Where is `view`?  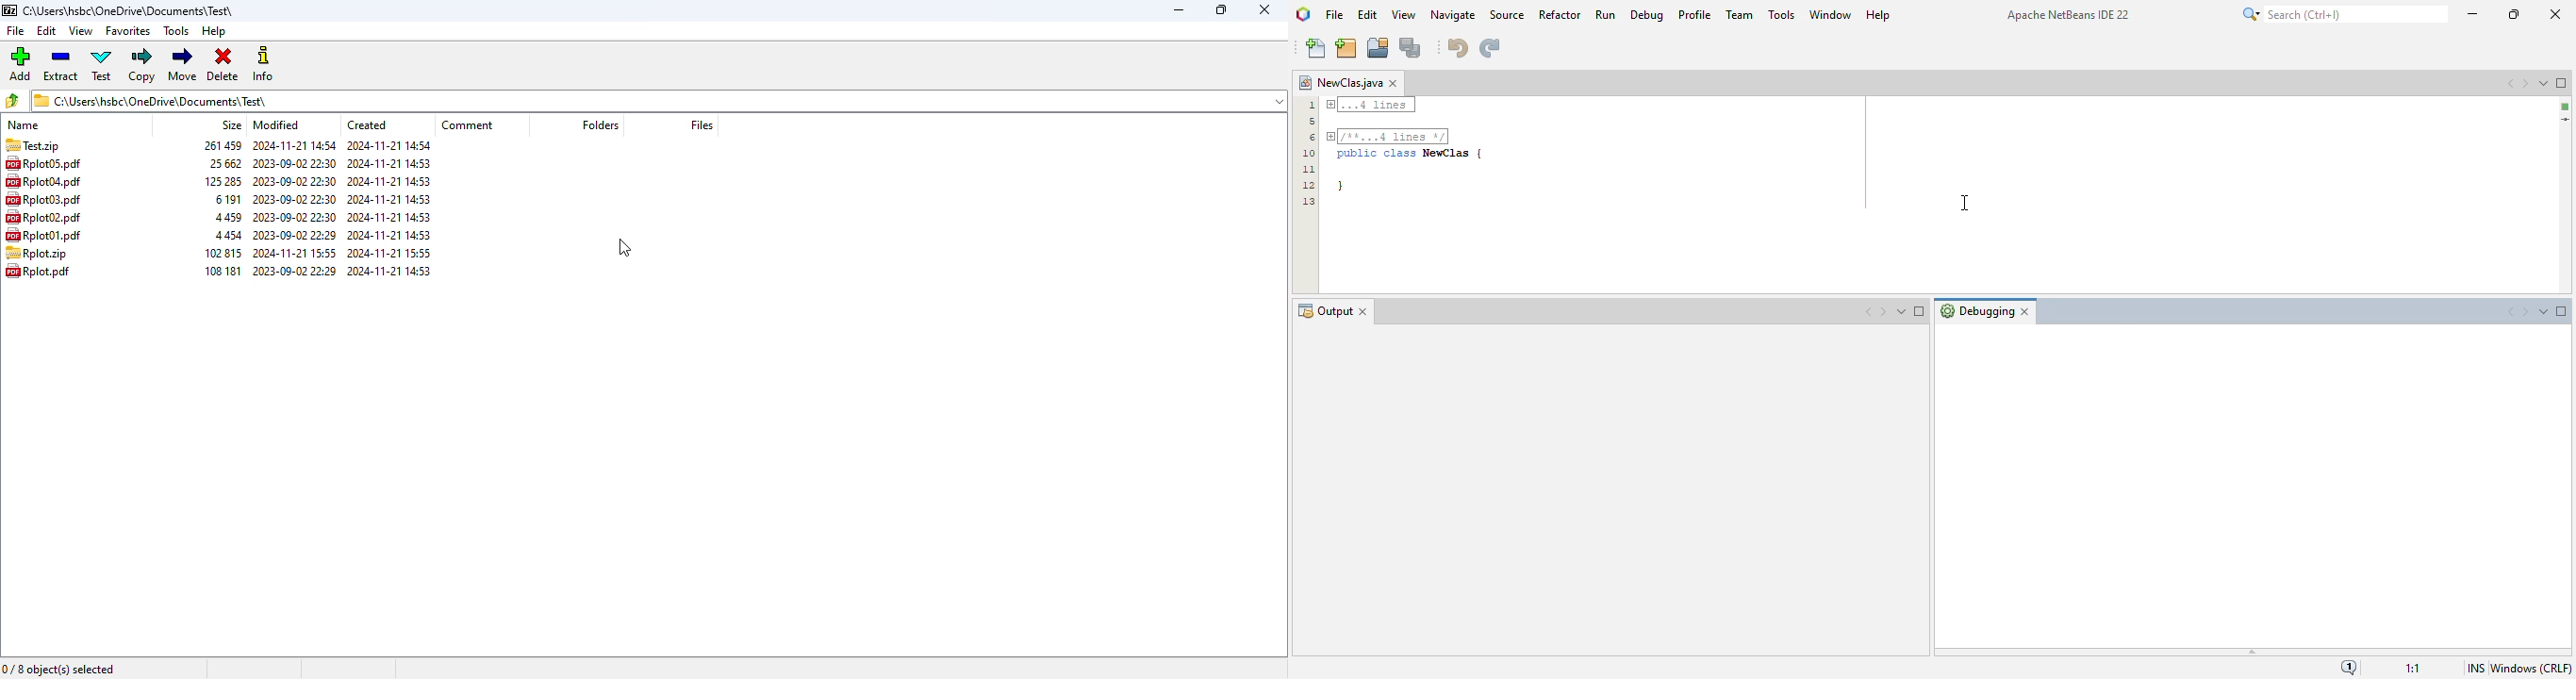
view is located at coordinates (81, 31).